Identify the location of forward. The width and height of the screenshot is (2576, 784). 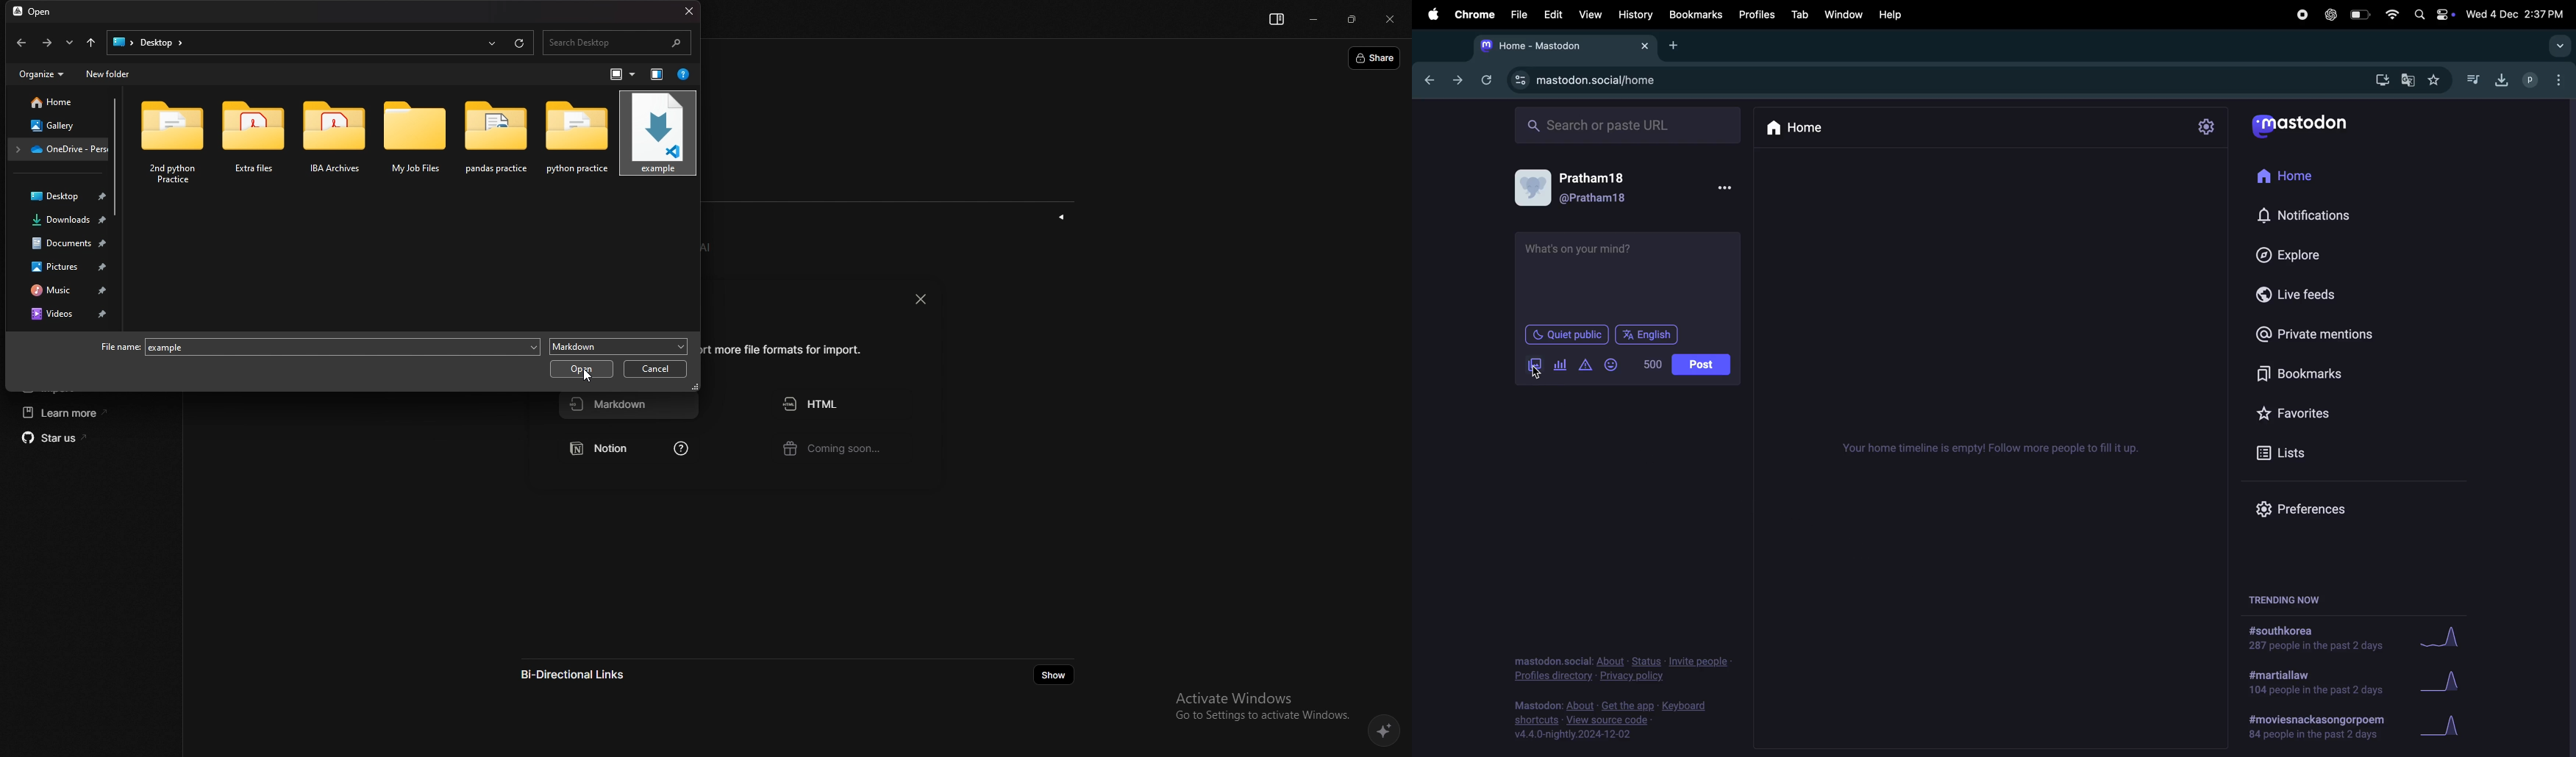
(47, 43).